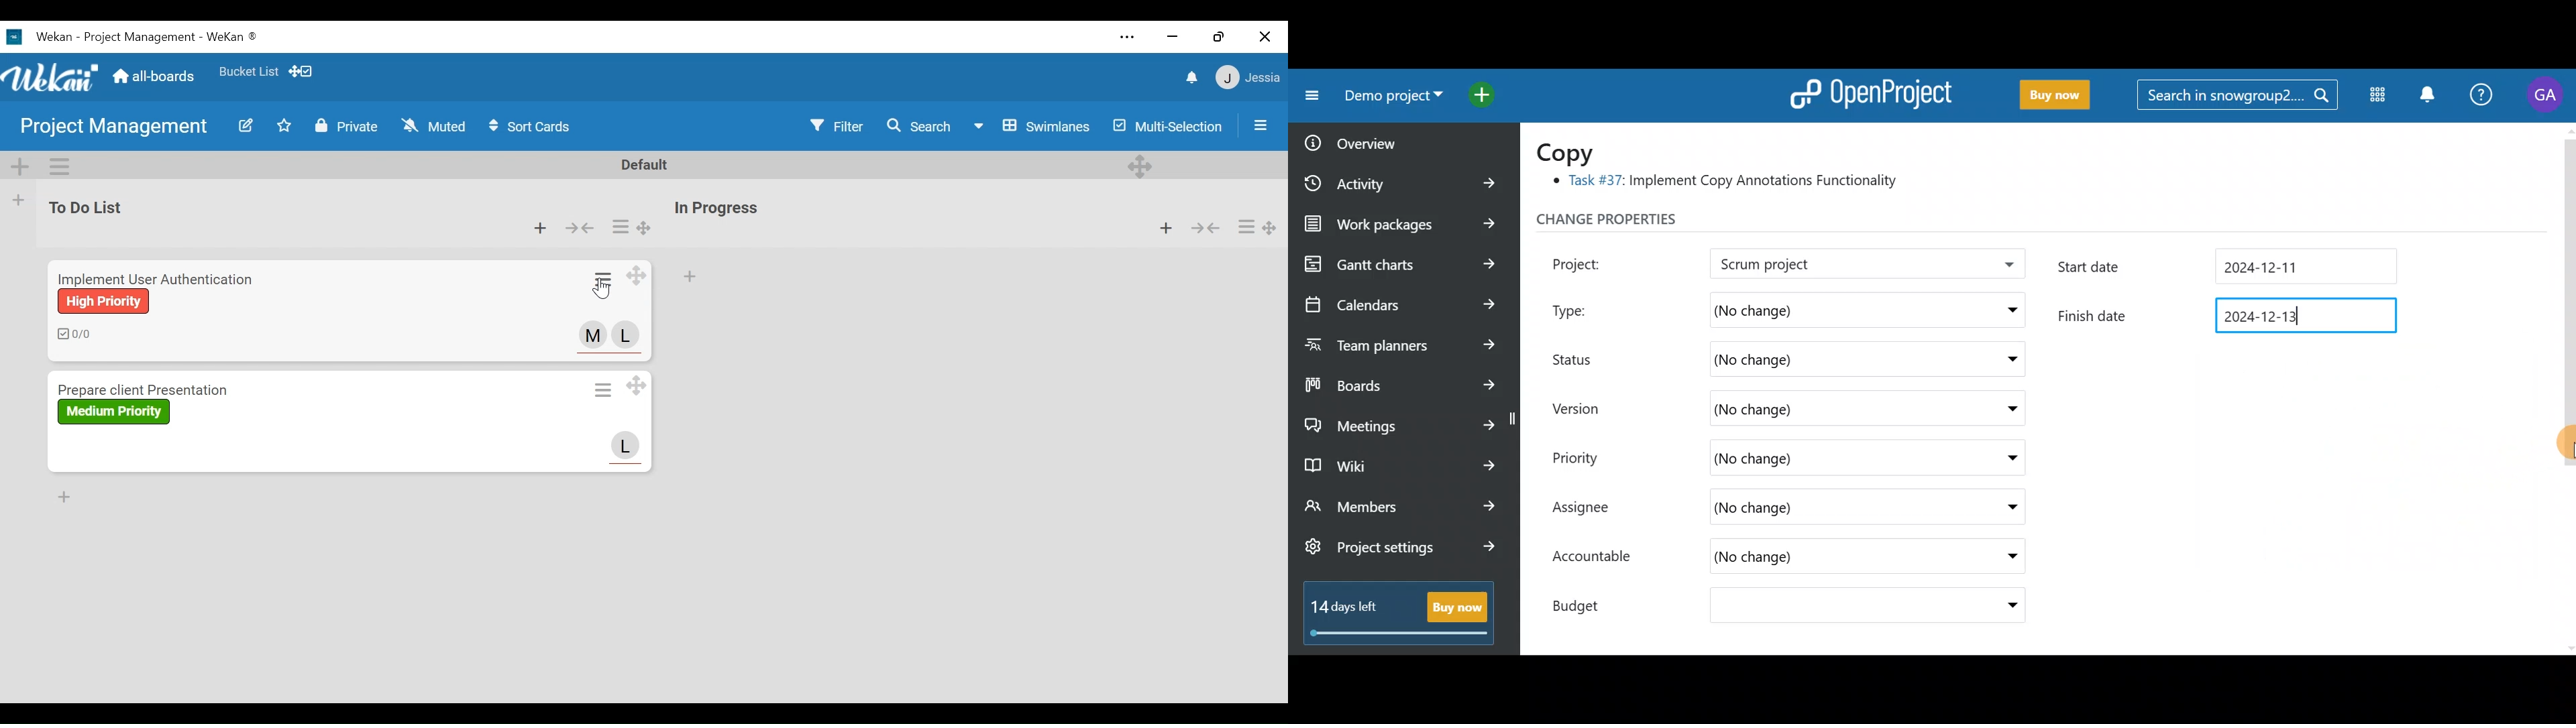 Image resolution: width=2576 pixels, height=728 pixels. Describe the element at coordinates (193, 388) in the screenshot. I see `Card Title` at that location.